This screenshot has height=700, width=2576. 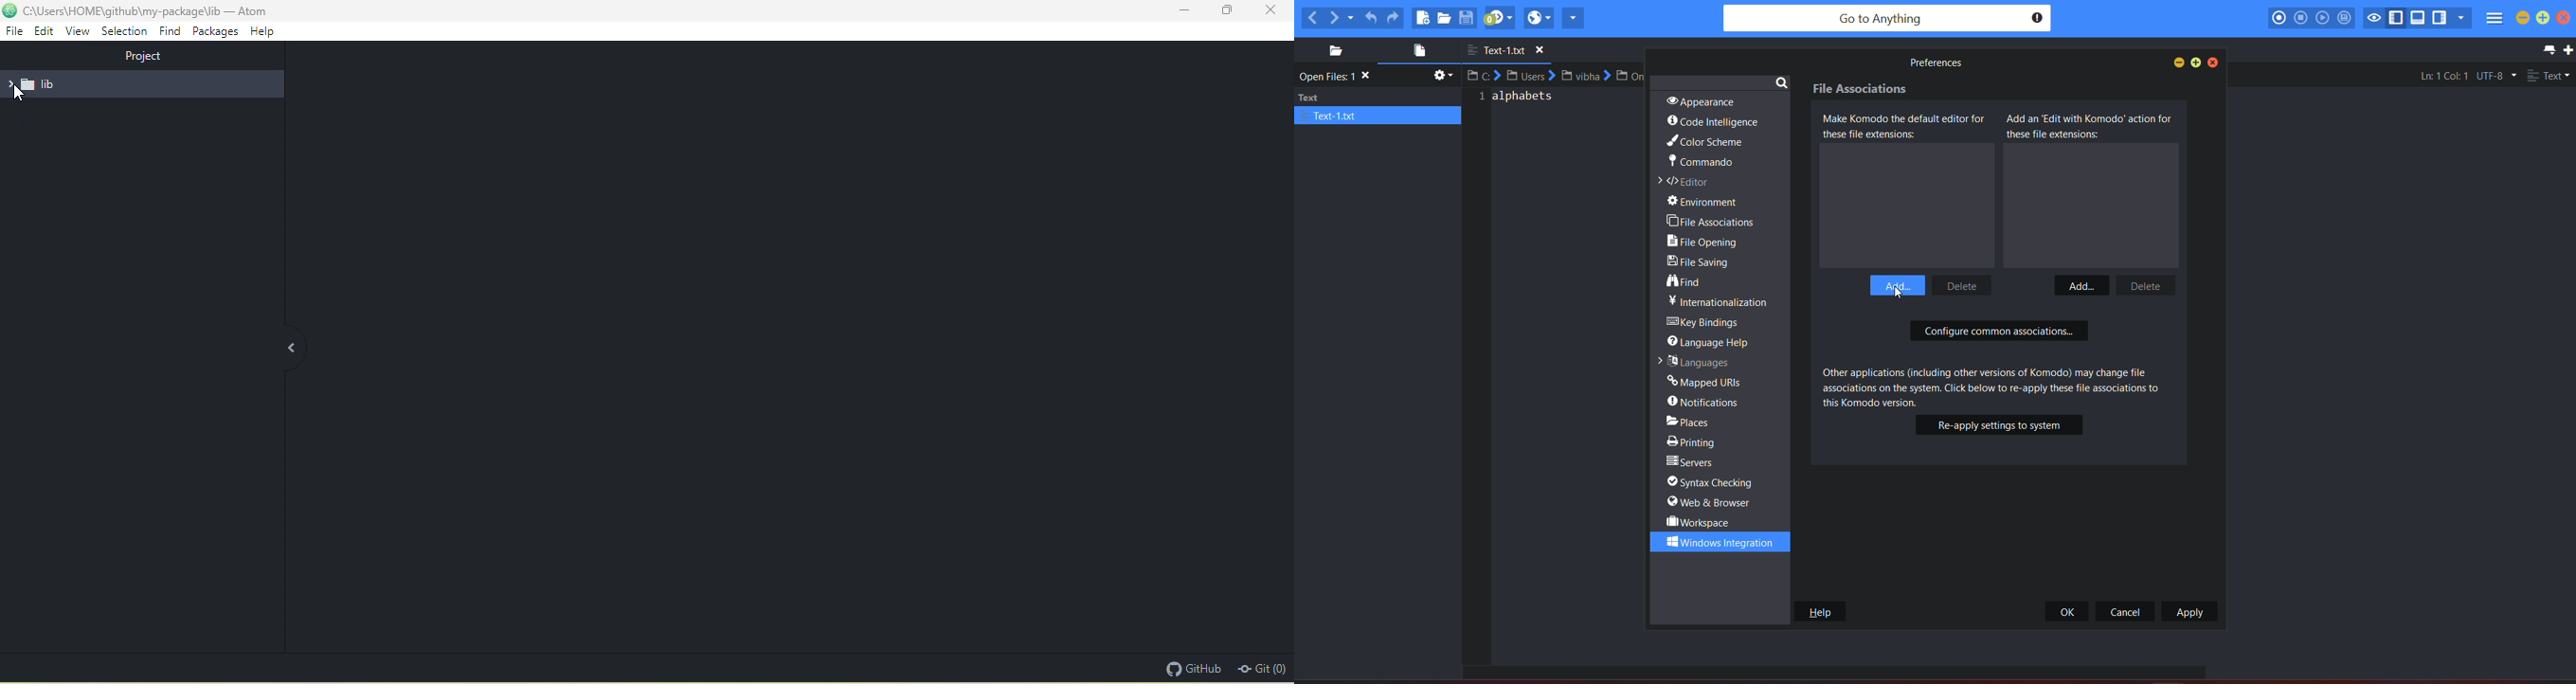 I want to click on selection, so click(x=126, y=34).